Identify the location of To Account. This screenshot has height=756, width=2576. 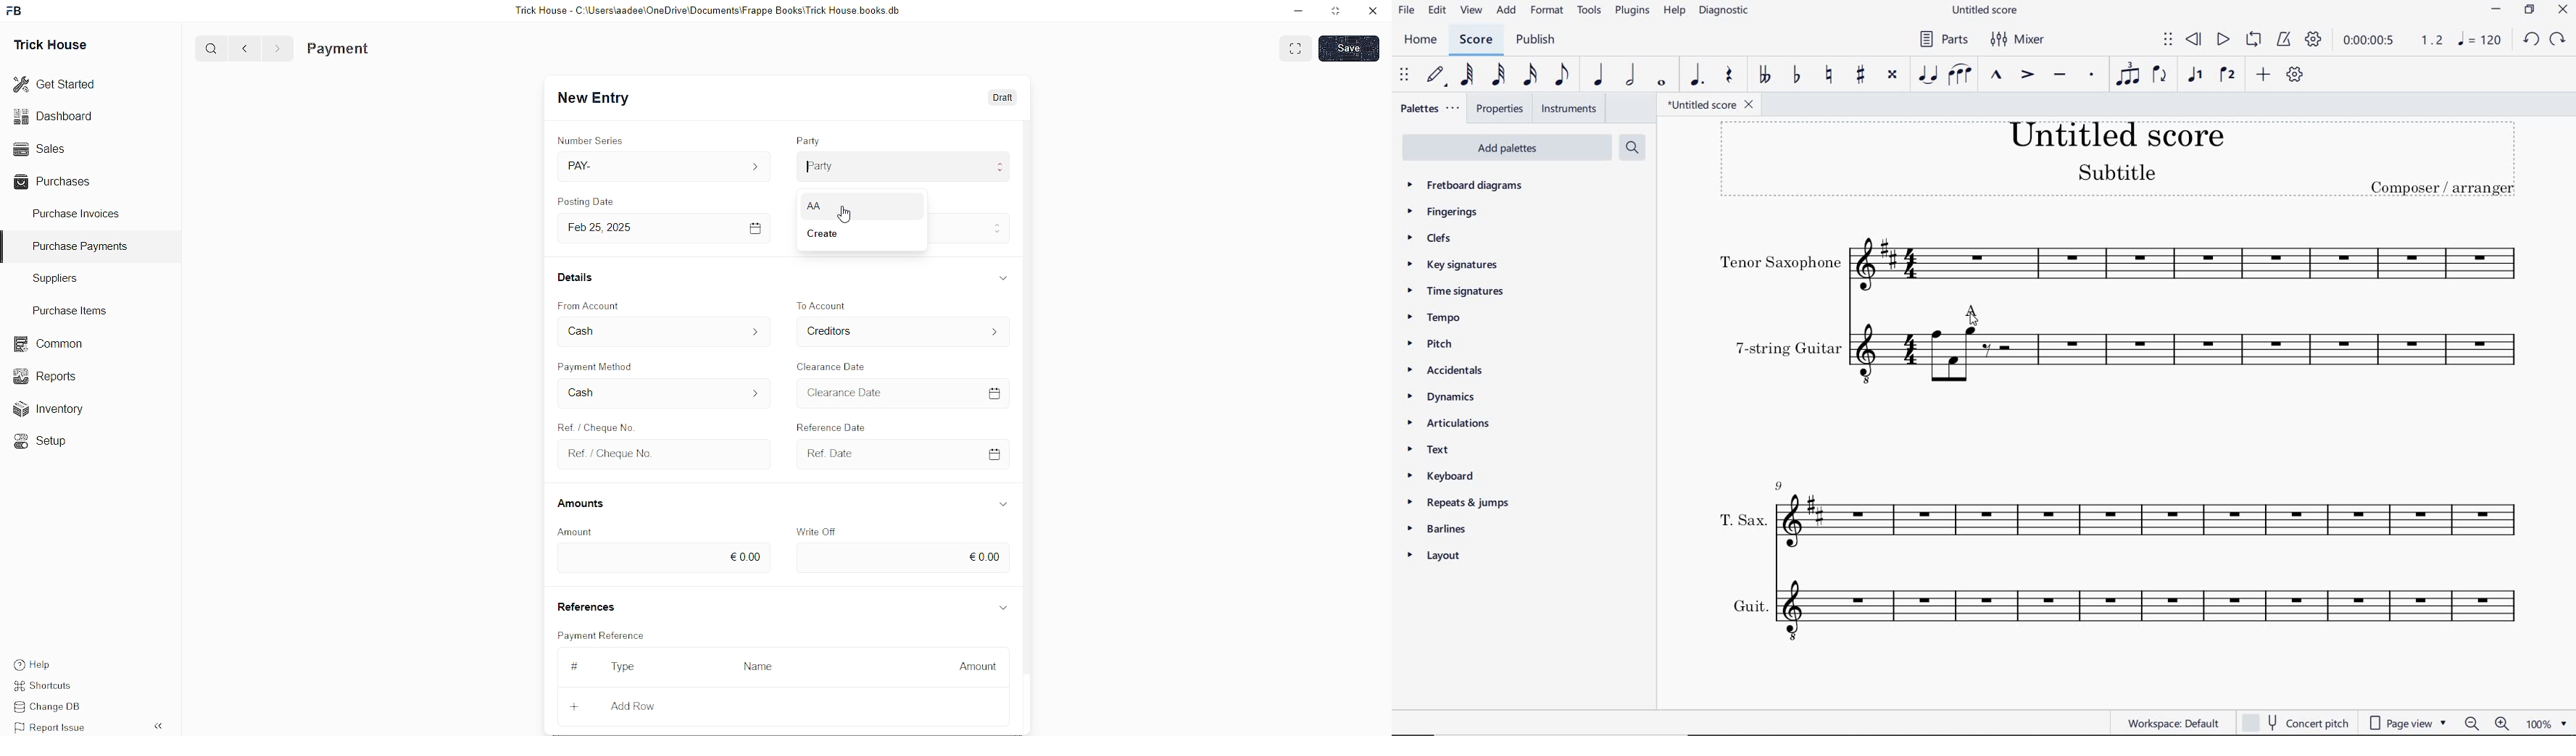
(835, 330).